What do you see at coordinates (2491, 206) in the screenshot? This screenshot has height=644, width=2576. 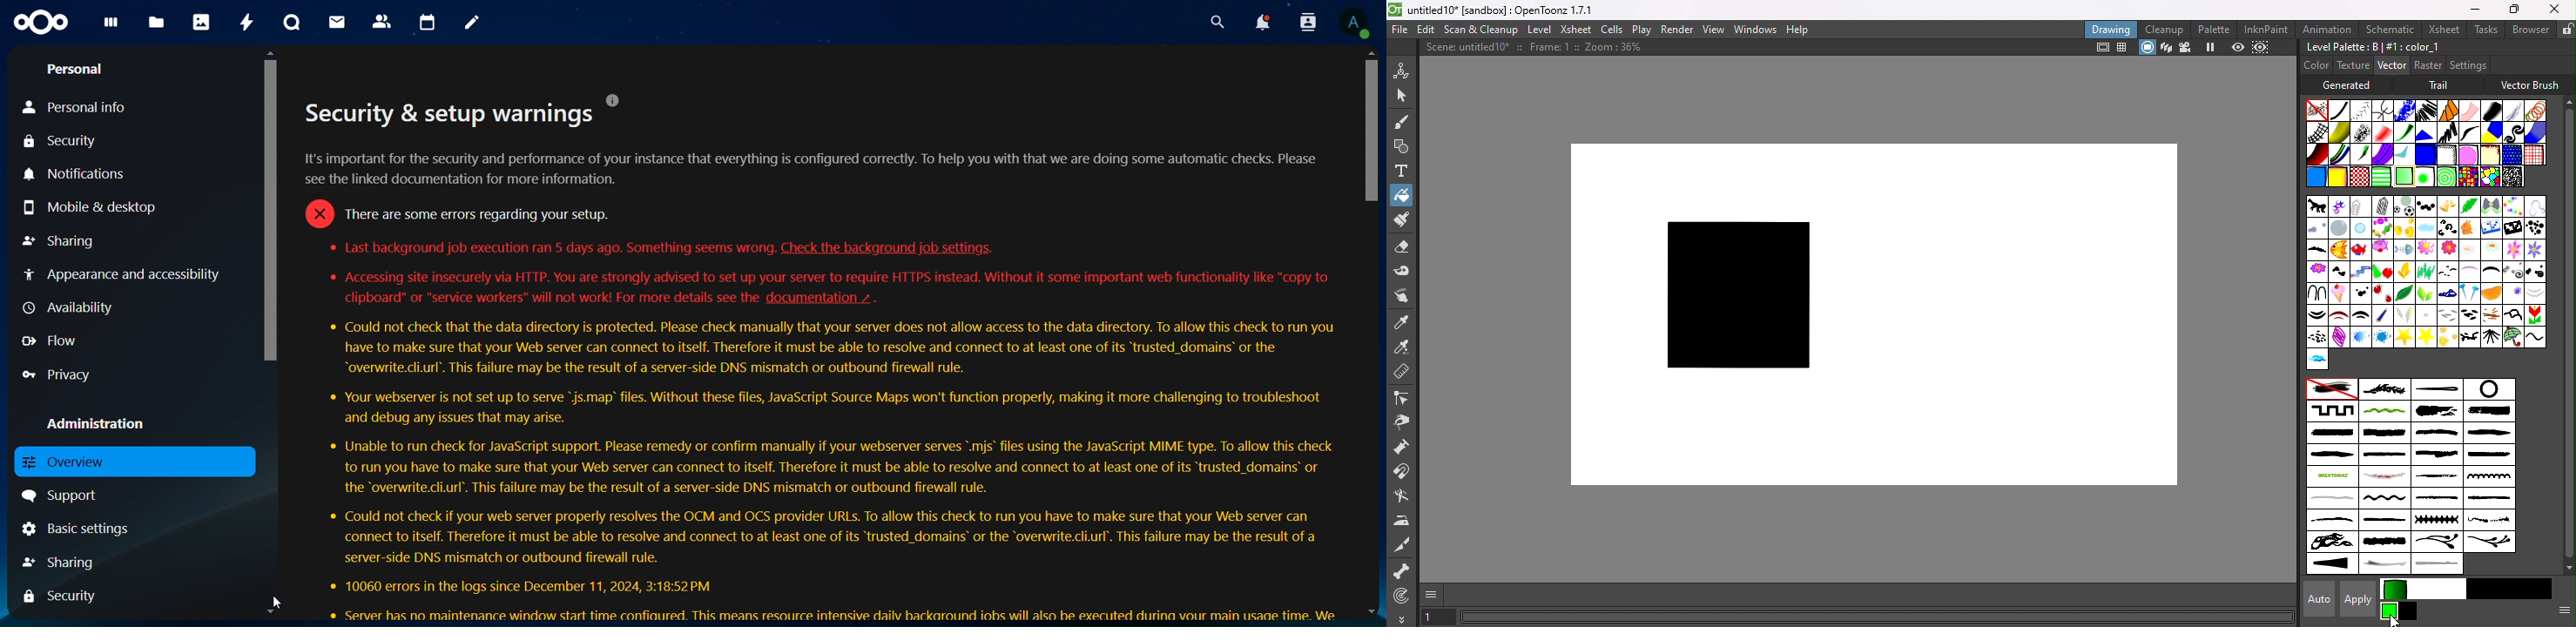 I see `Bow` at bounding box center [2491, 206].